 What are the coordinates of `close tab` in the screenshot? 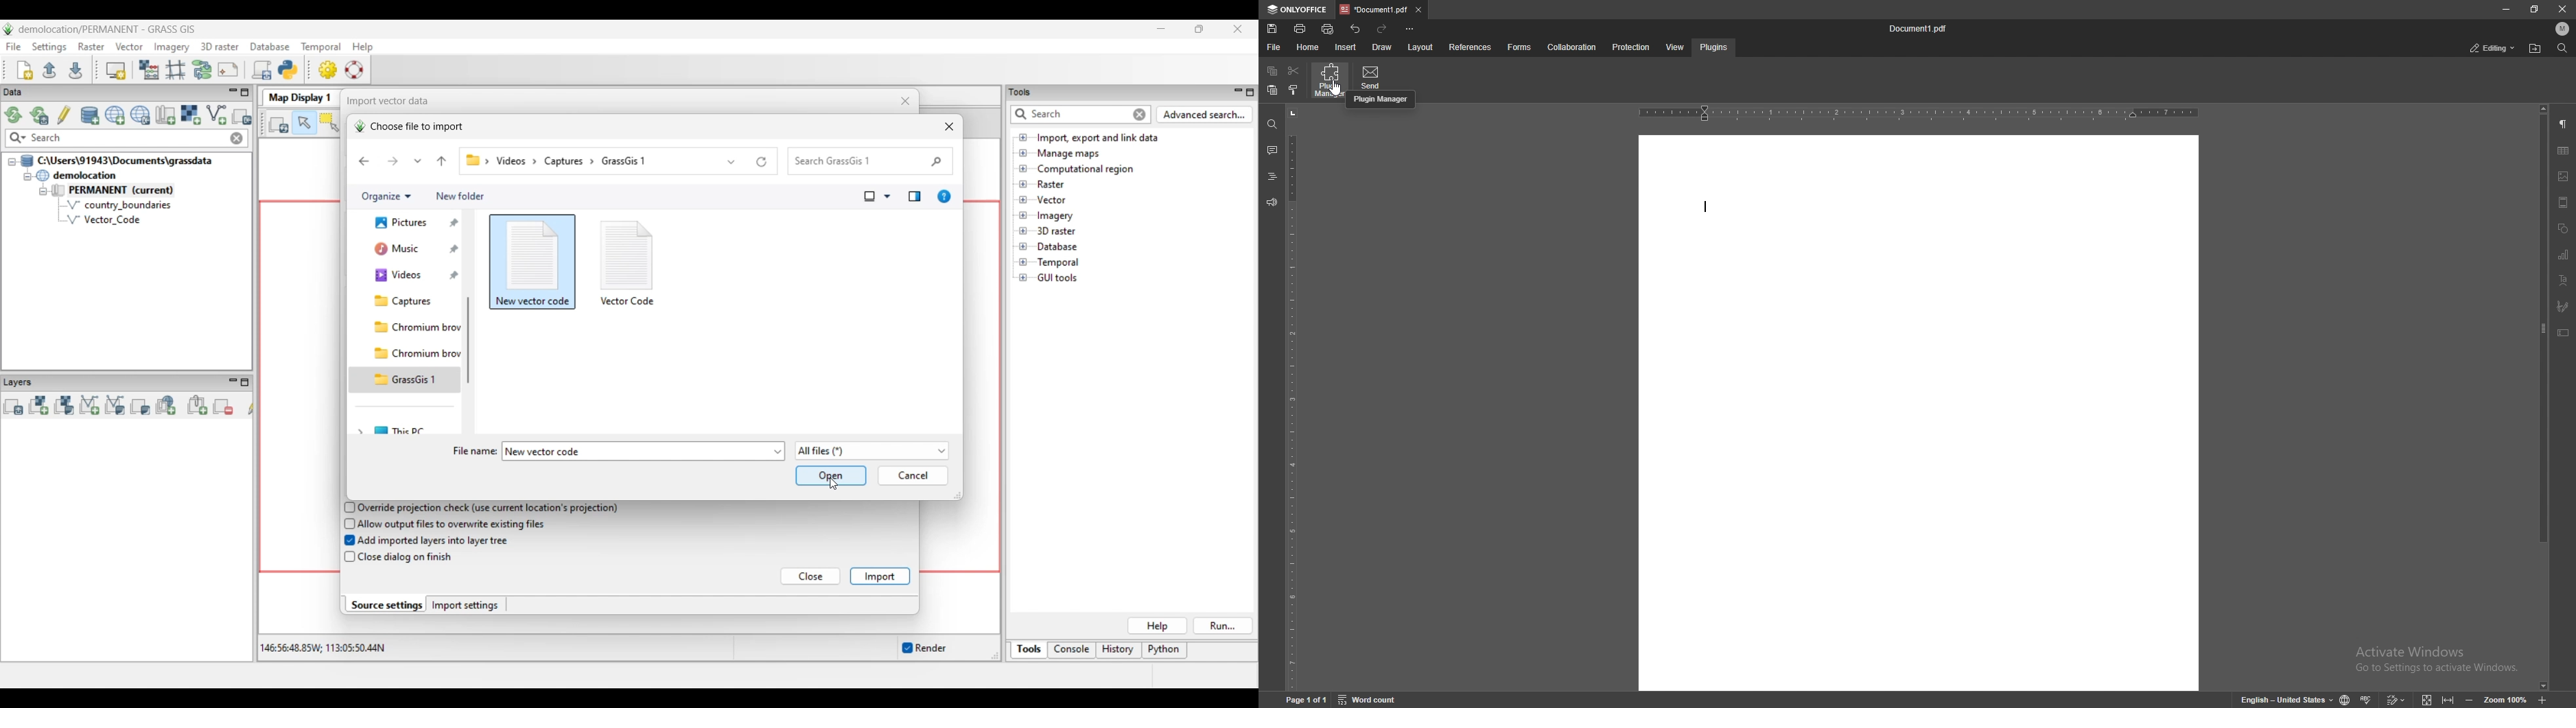 It's located at (1419, 10).